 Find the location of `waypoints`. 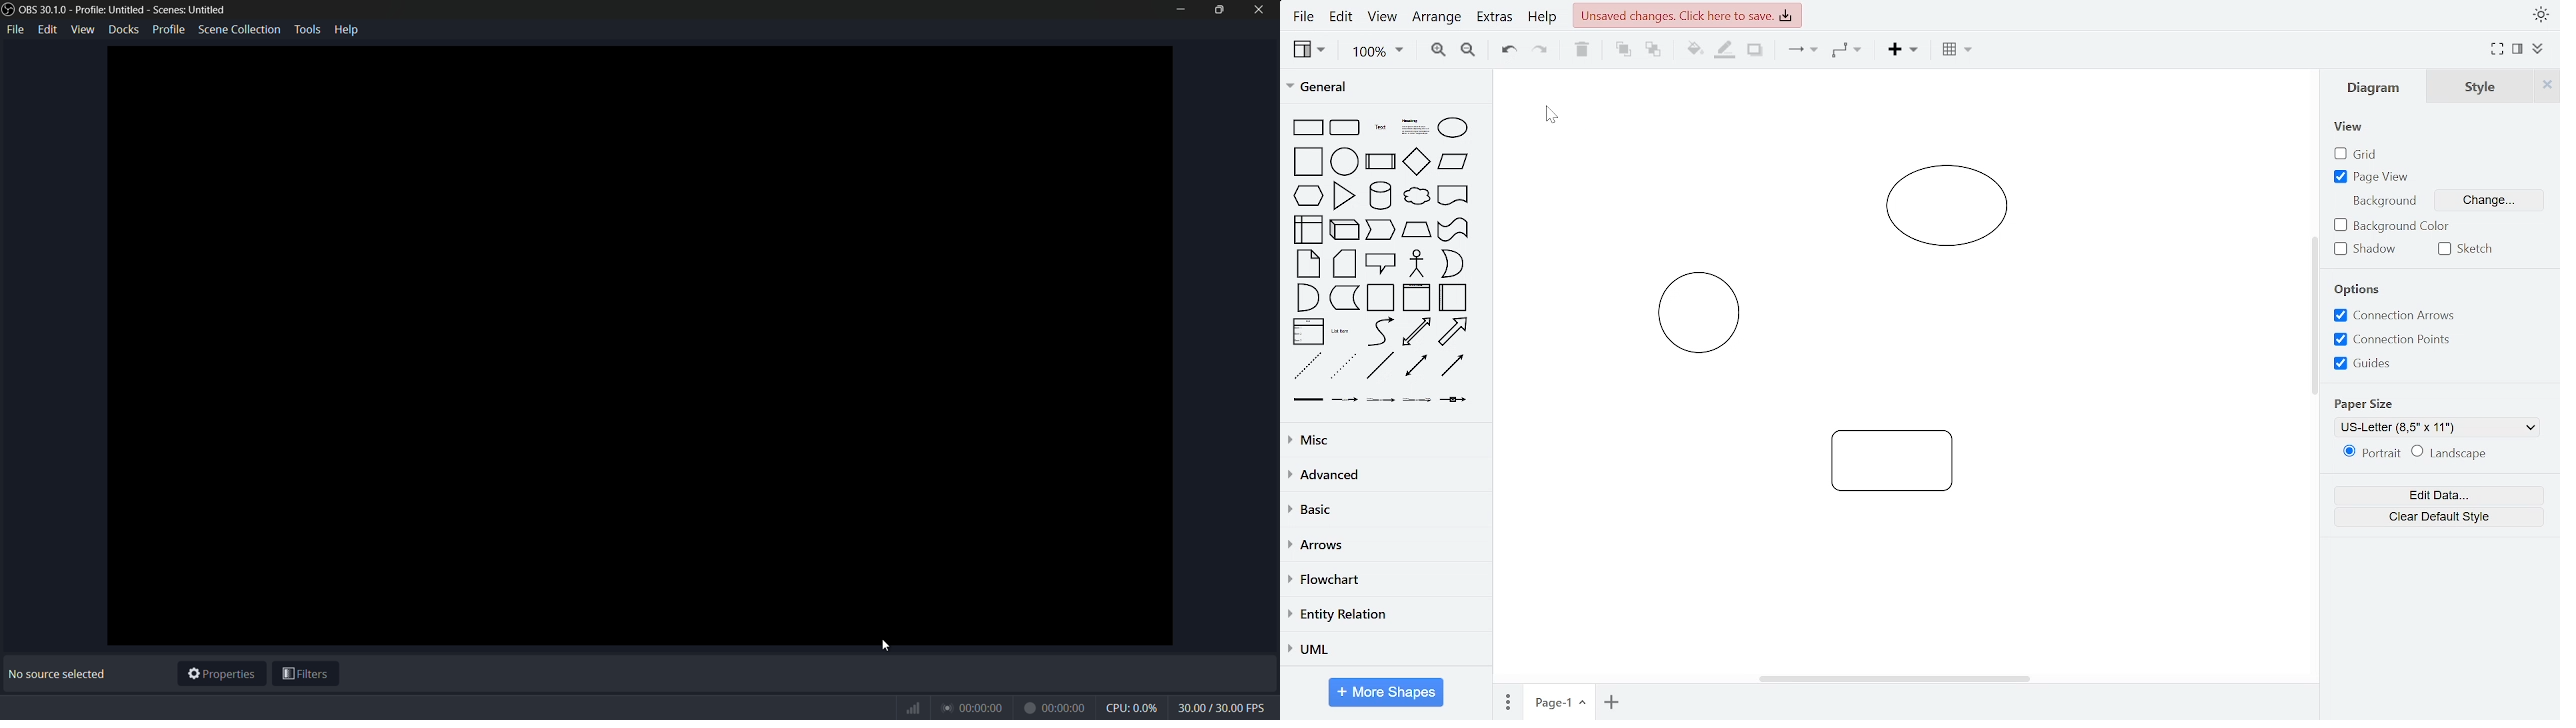

waypoints is located at coordinates (1847, 52).